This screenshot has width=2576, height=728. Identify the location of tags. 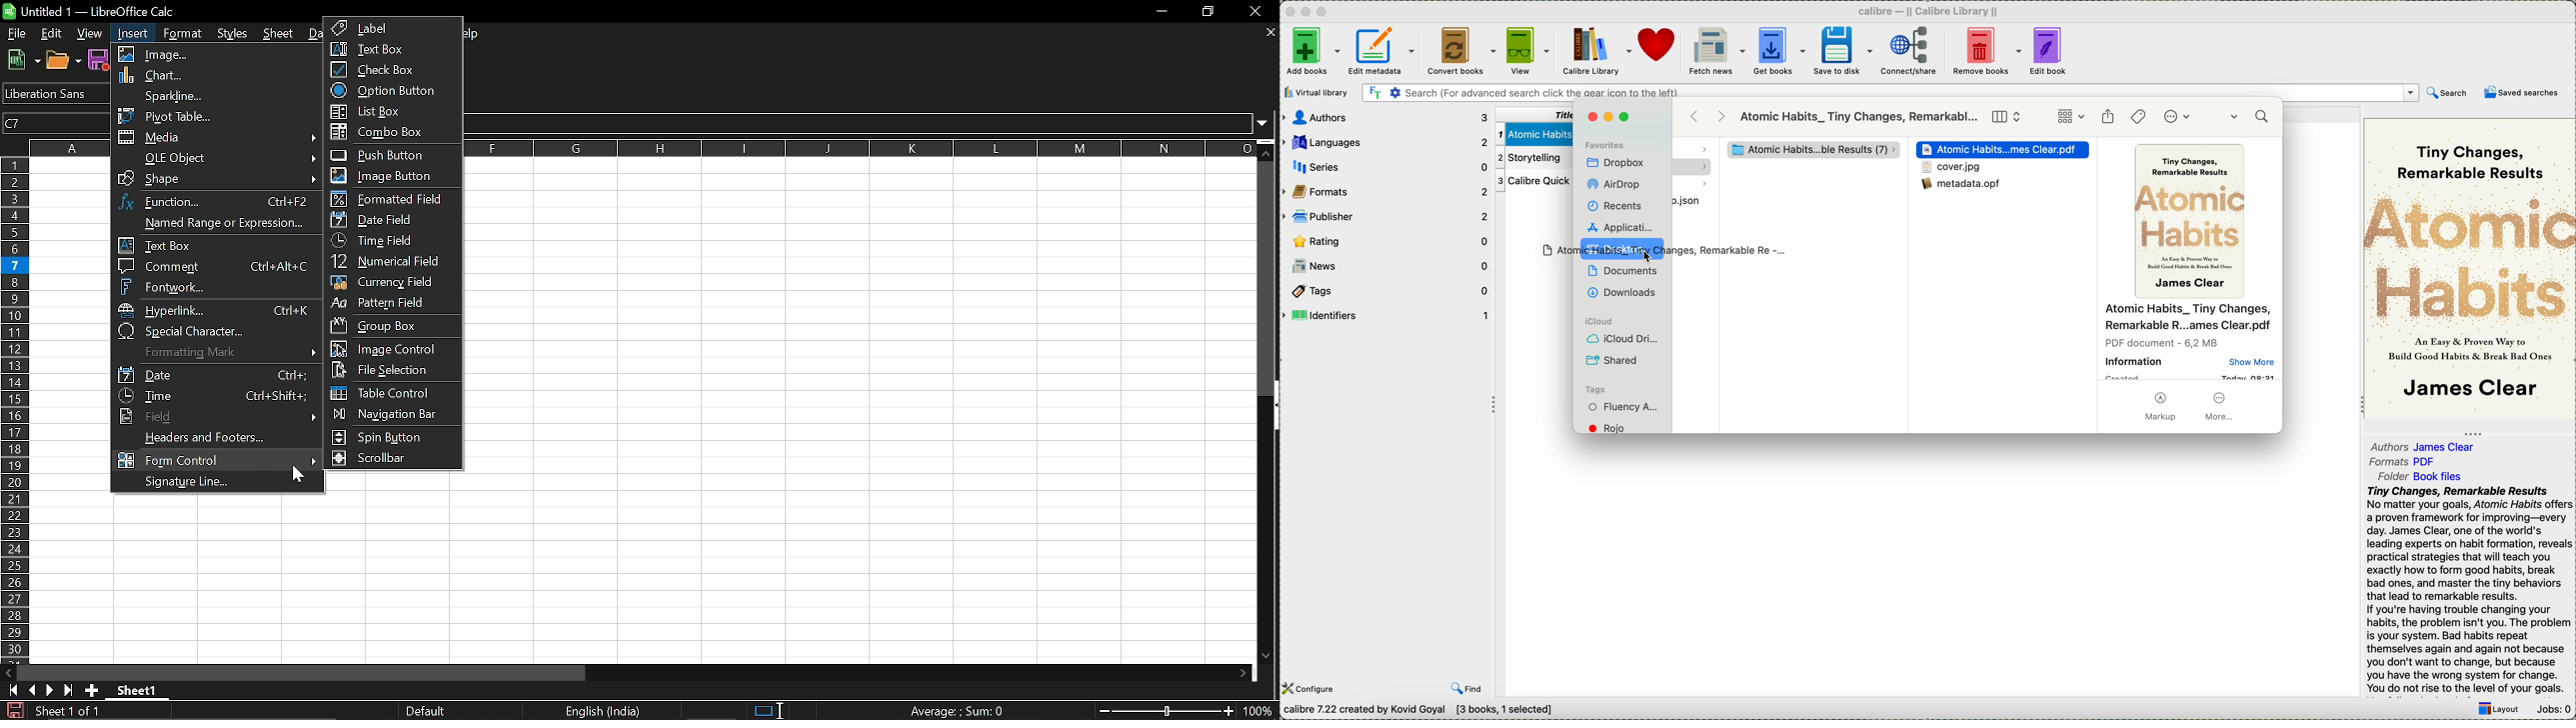
(2140, 117).